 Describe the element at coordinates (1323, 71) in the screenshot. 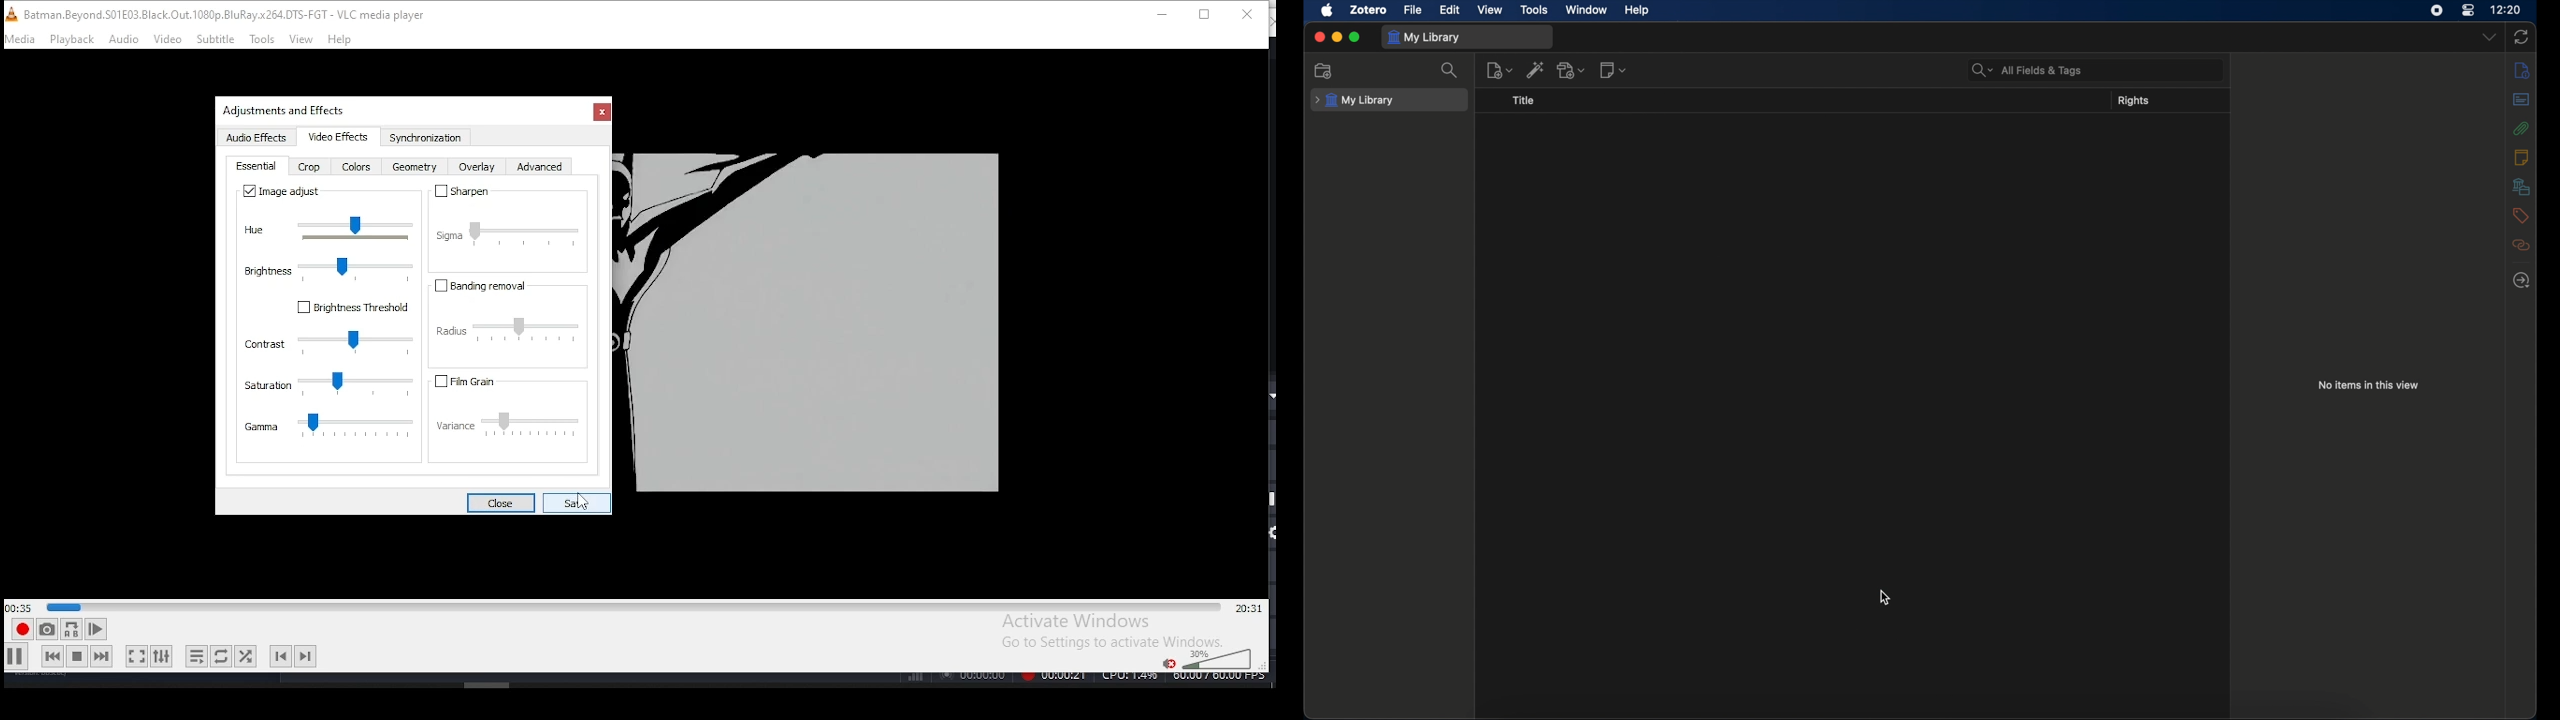

I see `new collection` at that location.